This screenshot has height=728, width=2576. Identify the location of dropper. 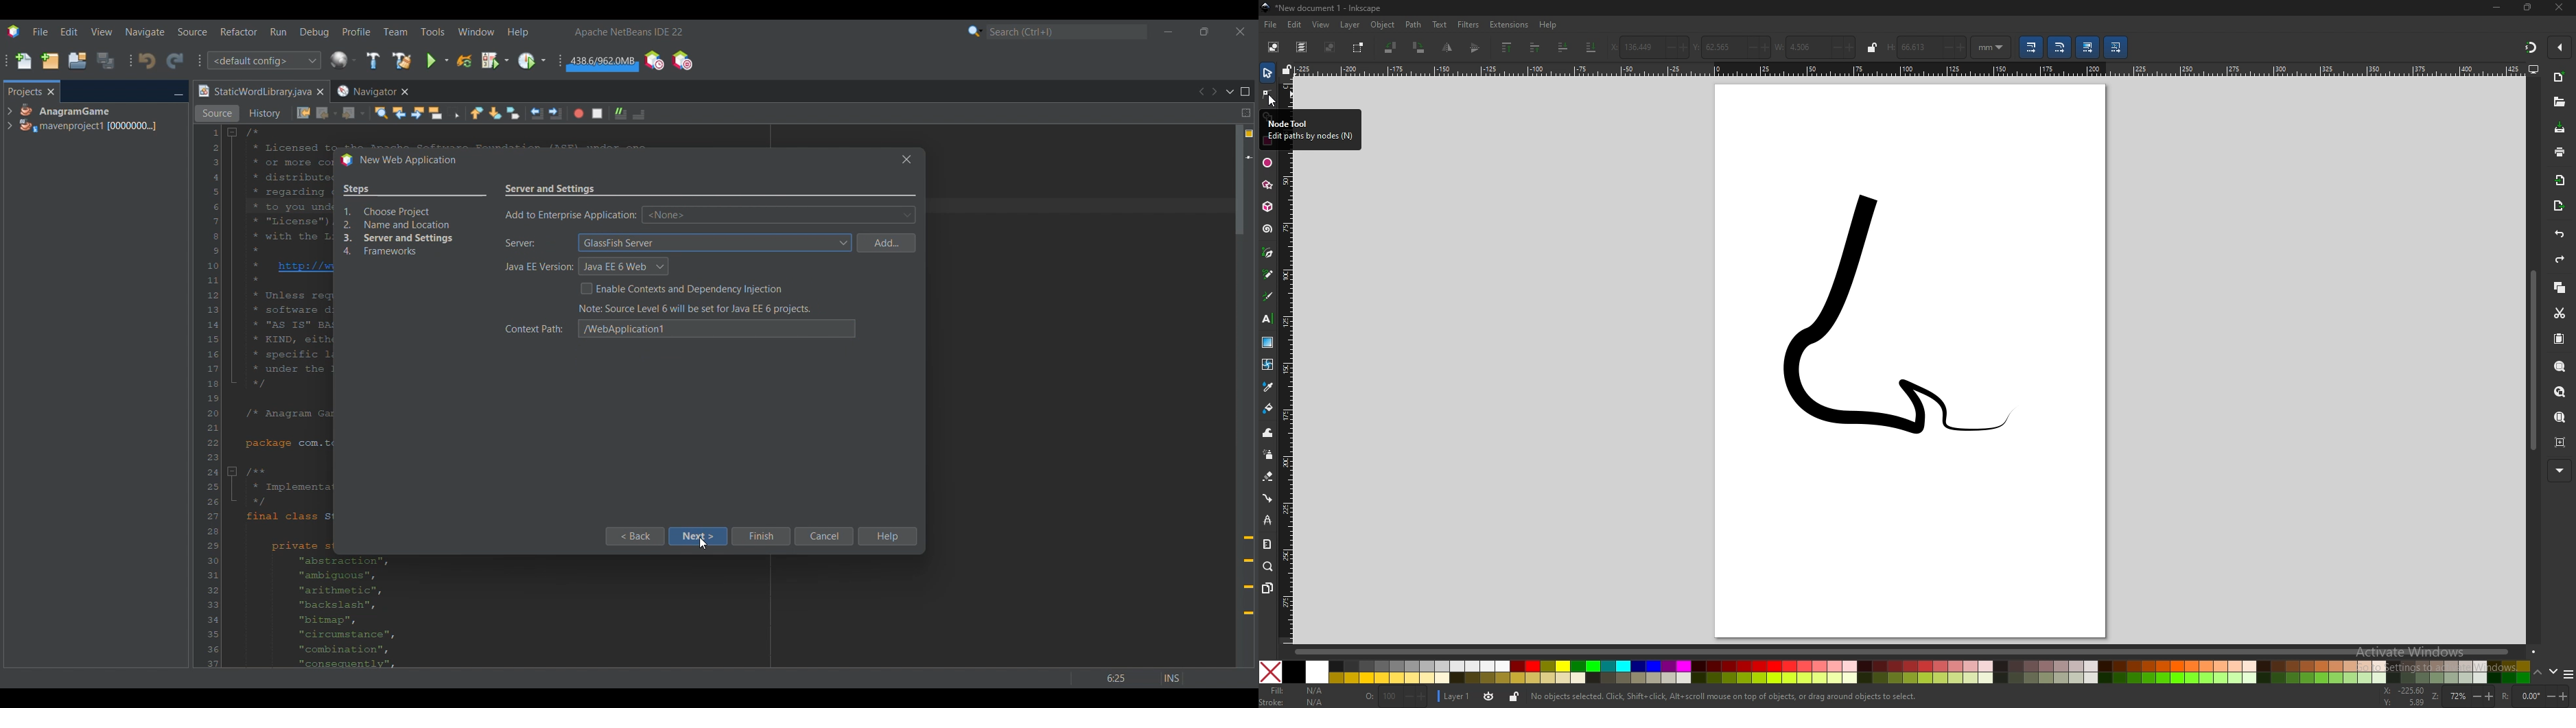
(1268, 387).